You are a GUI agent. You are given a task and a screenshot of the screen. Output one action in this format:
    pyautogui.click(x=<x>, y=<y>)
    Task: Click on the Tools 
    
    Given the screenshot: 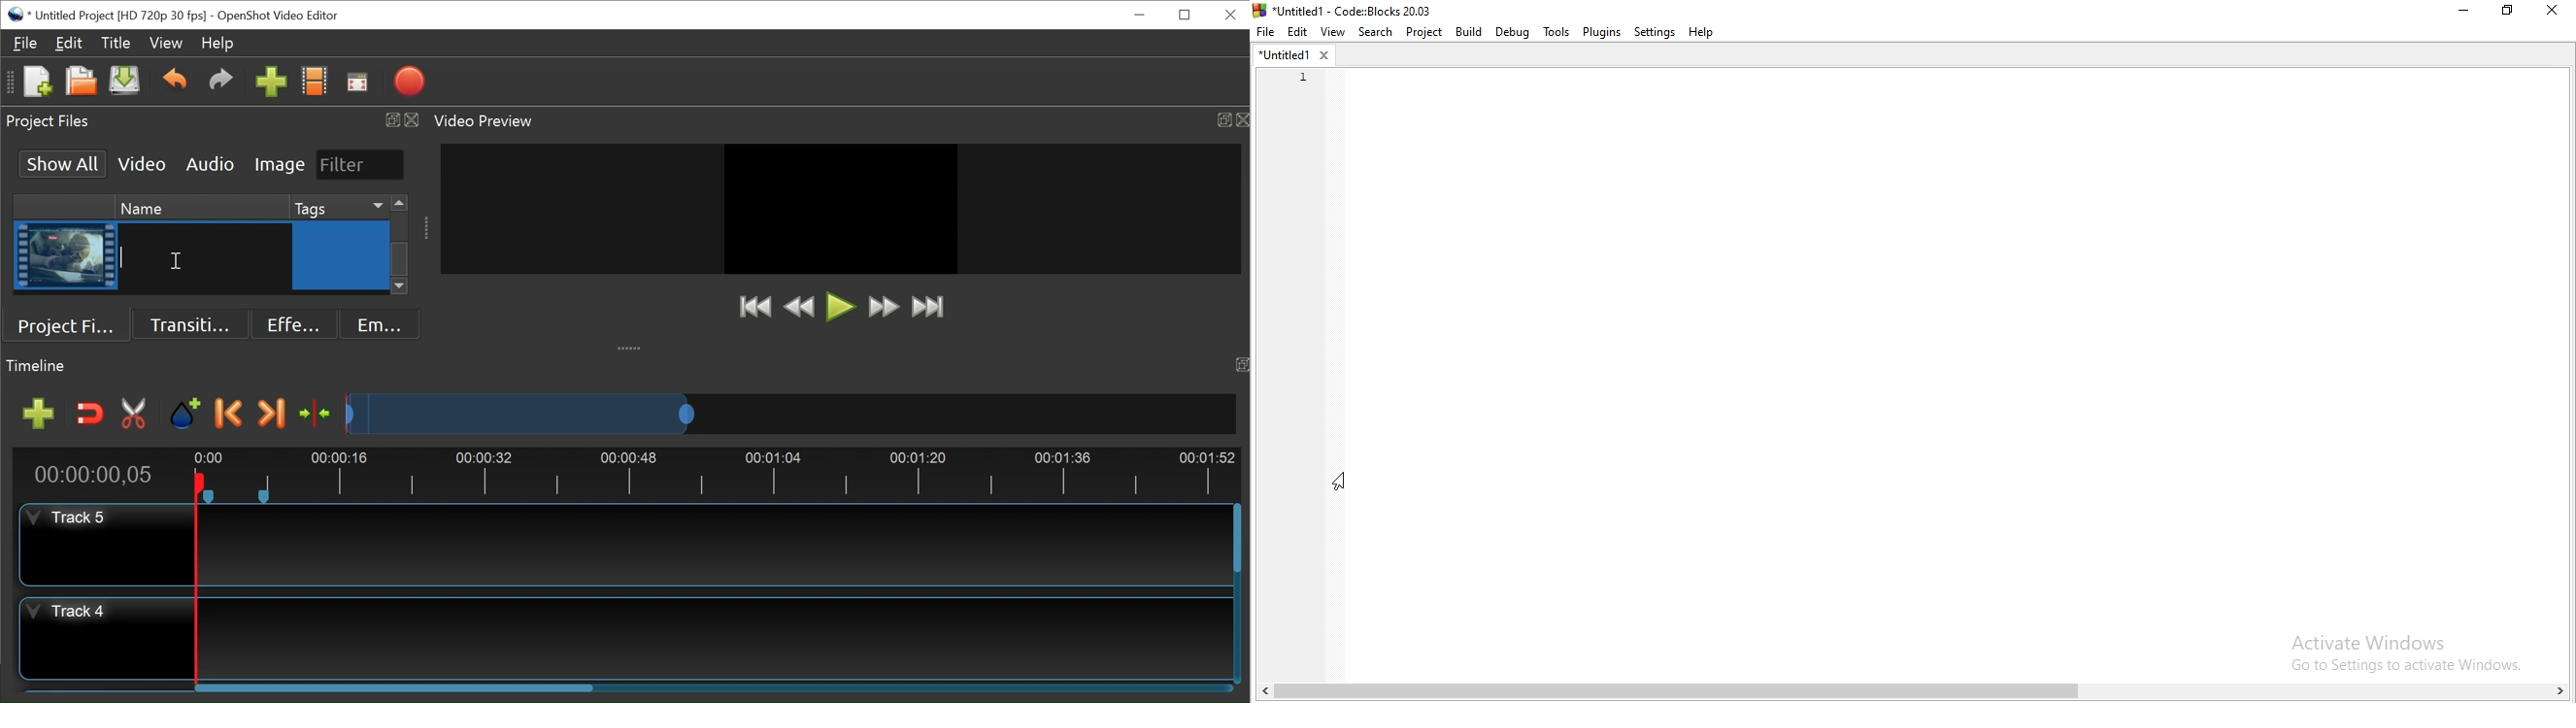 What is the action you would take?
    pyautogui.click(x=1556, y=34)
    